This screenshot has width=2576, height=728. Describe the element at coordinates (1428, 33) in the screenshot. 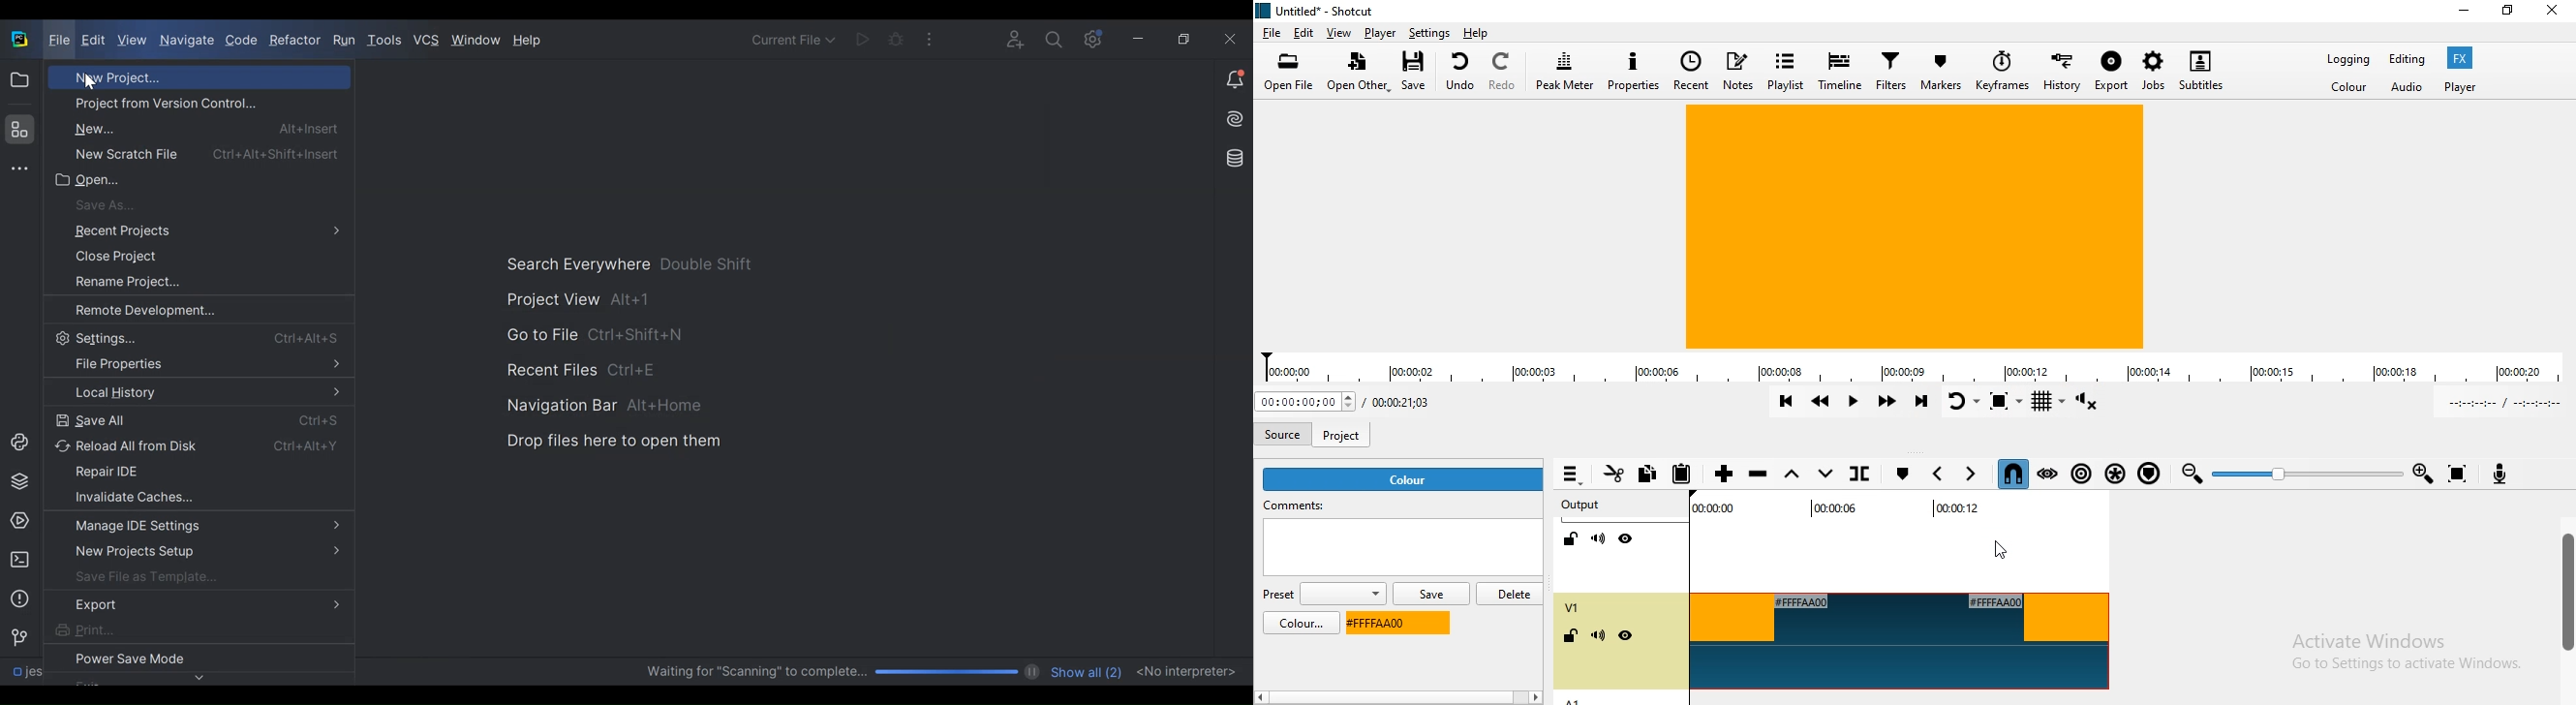

I see `Settings` at that location.